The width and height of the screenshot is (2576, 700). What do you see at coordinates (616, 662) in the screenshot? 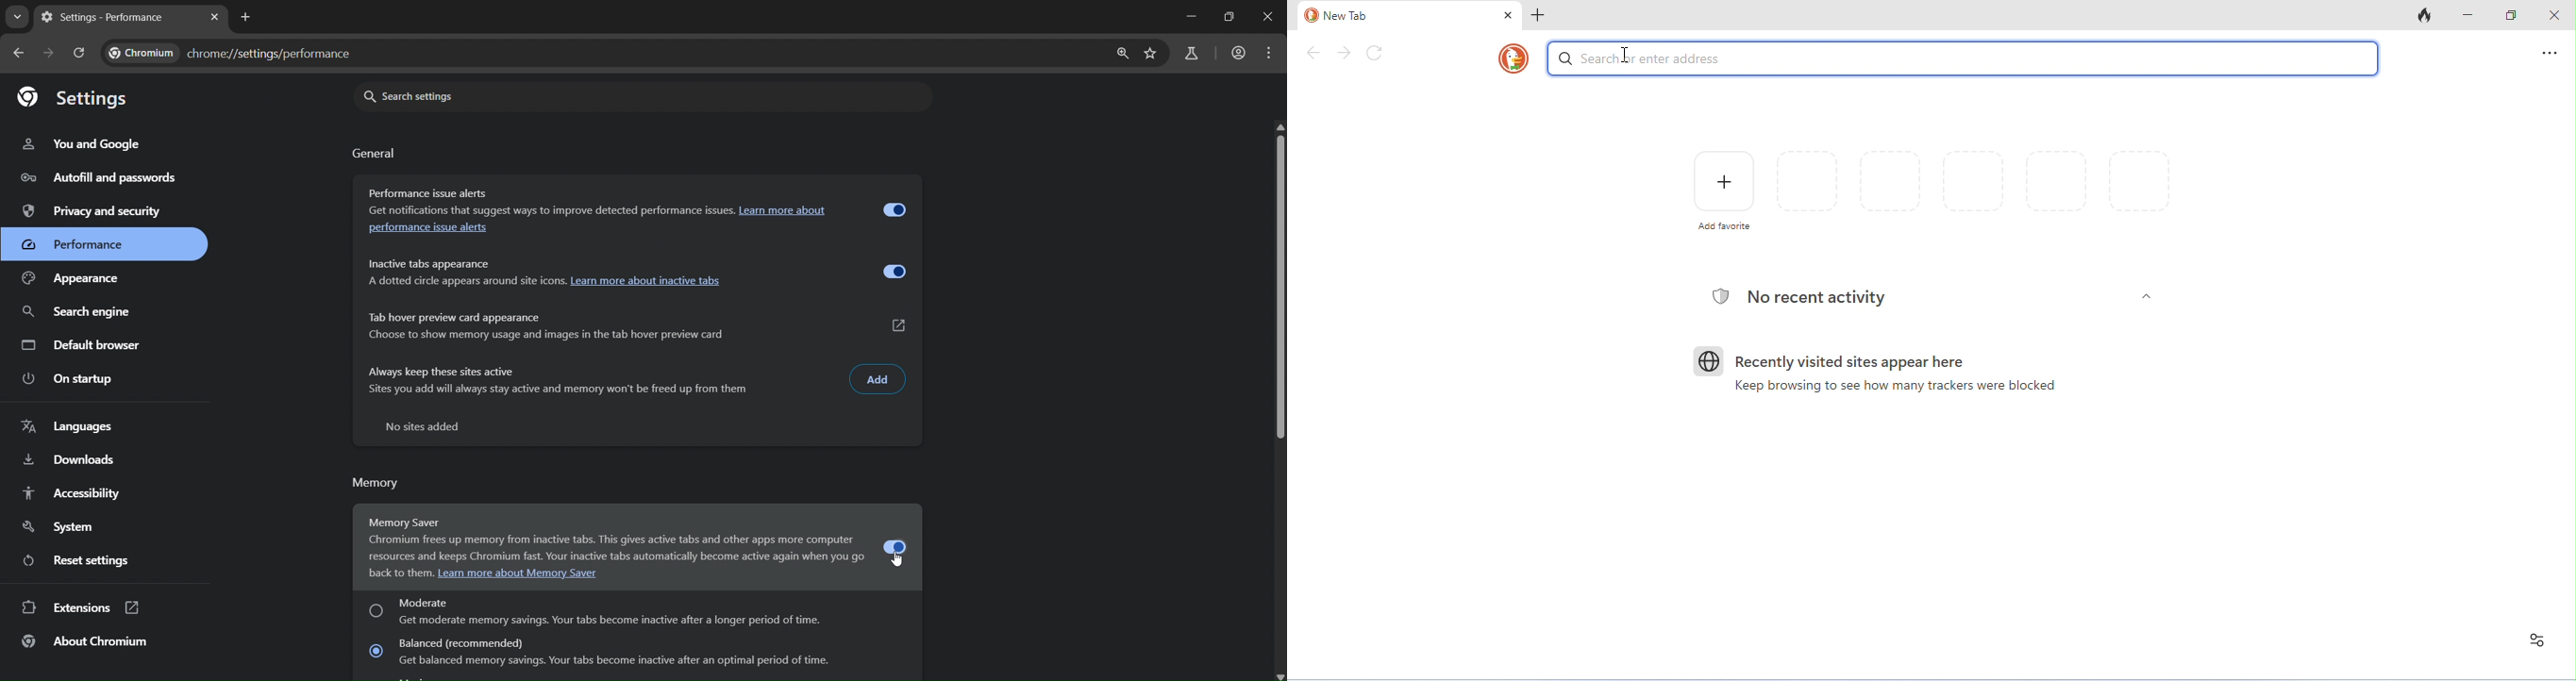
I see `about balanced memory saving` at bounding box center [616, 662].